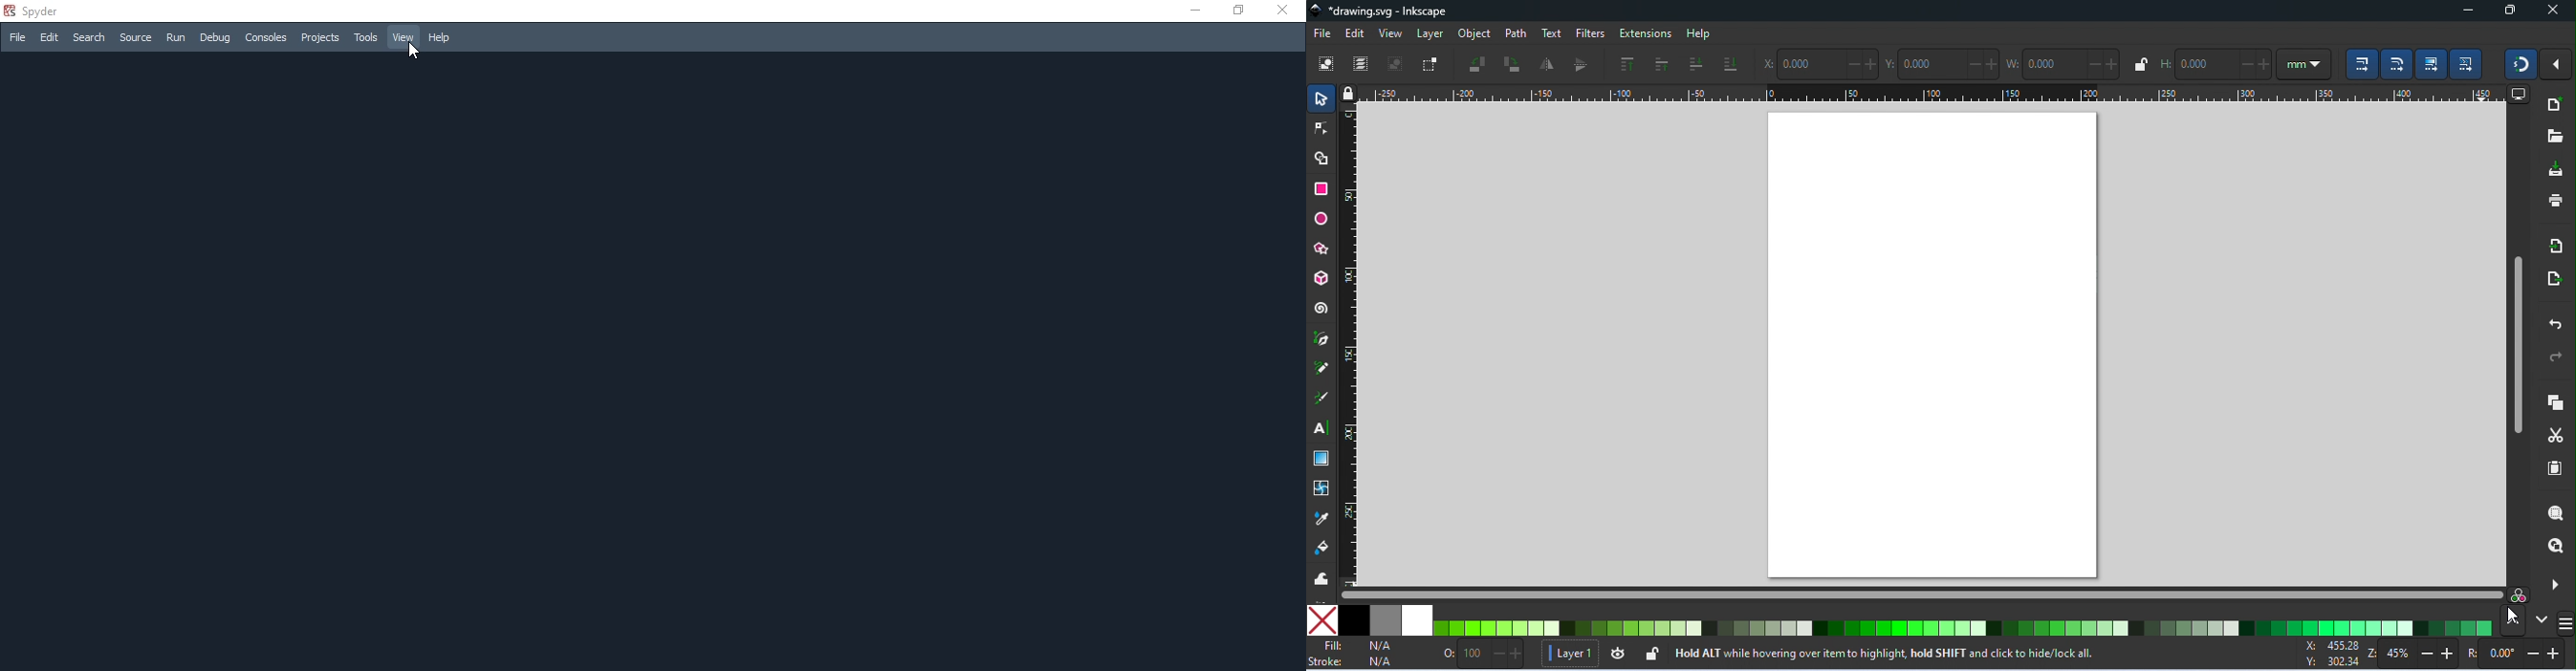 This screenshot has width=2576, height=672. What do you see at coordinates (320, 36) in the screenshot?
I see `Projects` at bounding box center [320, 36].